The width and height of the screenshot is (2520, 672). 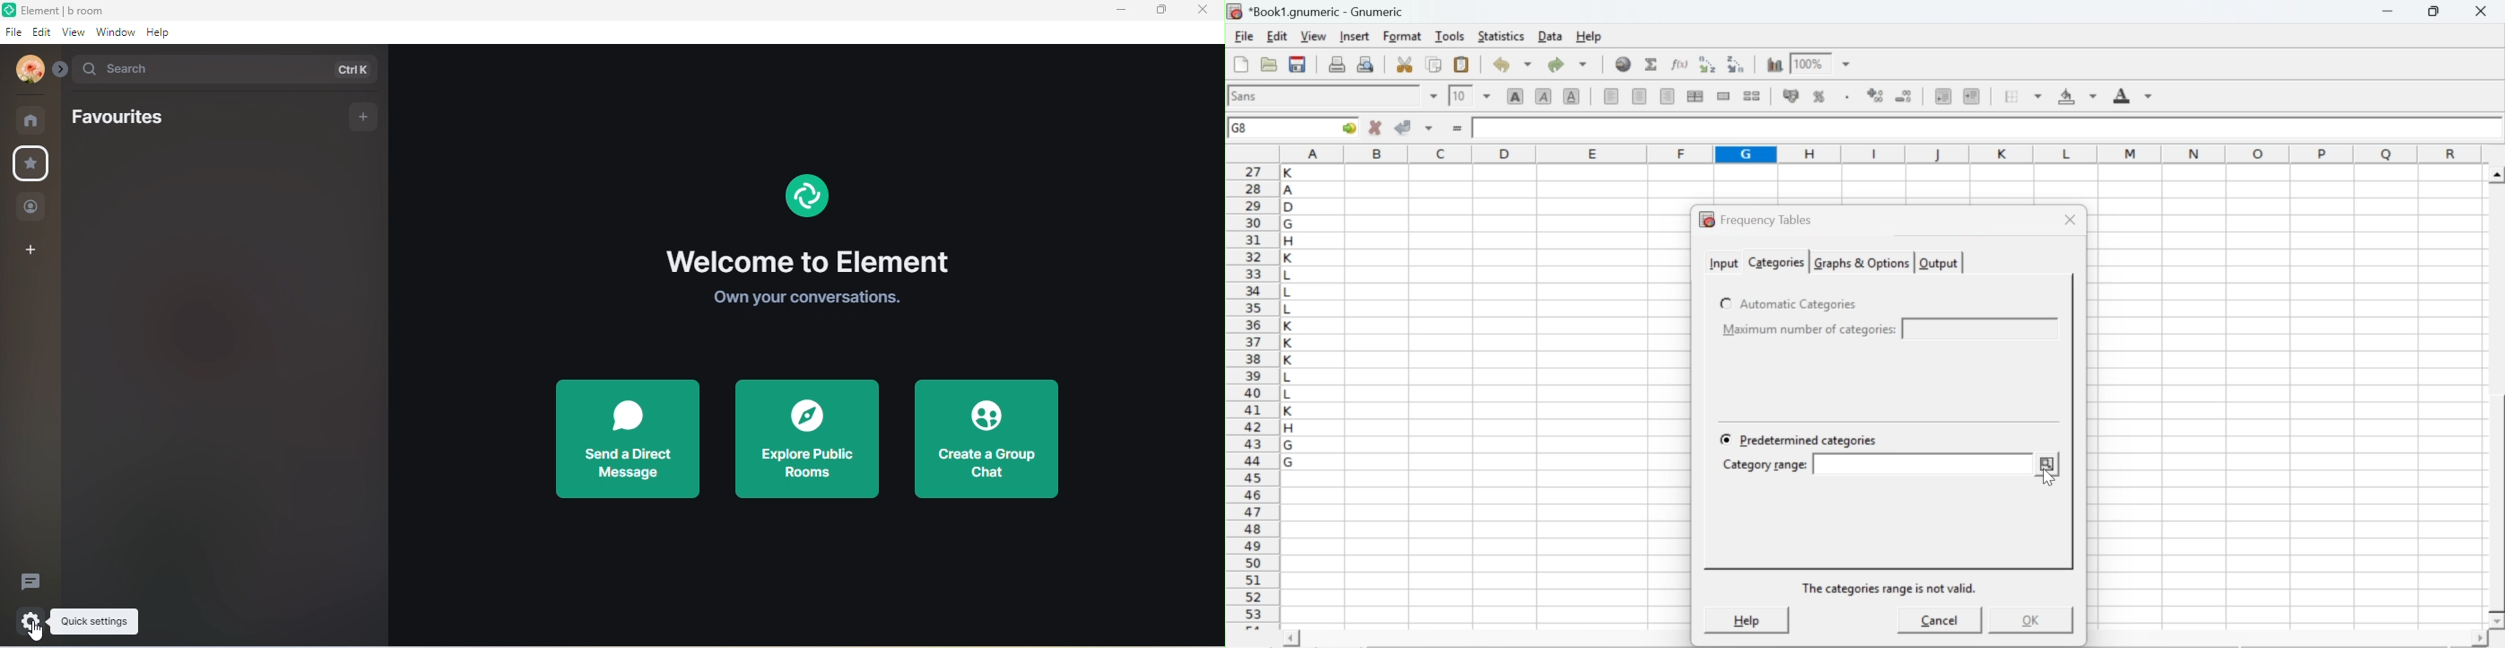 I want to click on welcome to element, so click(x=803, y=263).